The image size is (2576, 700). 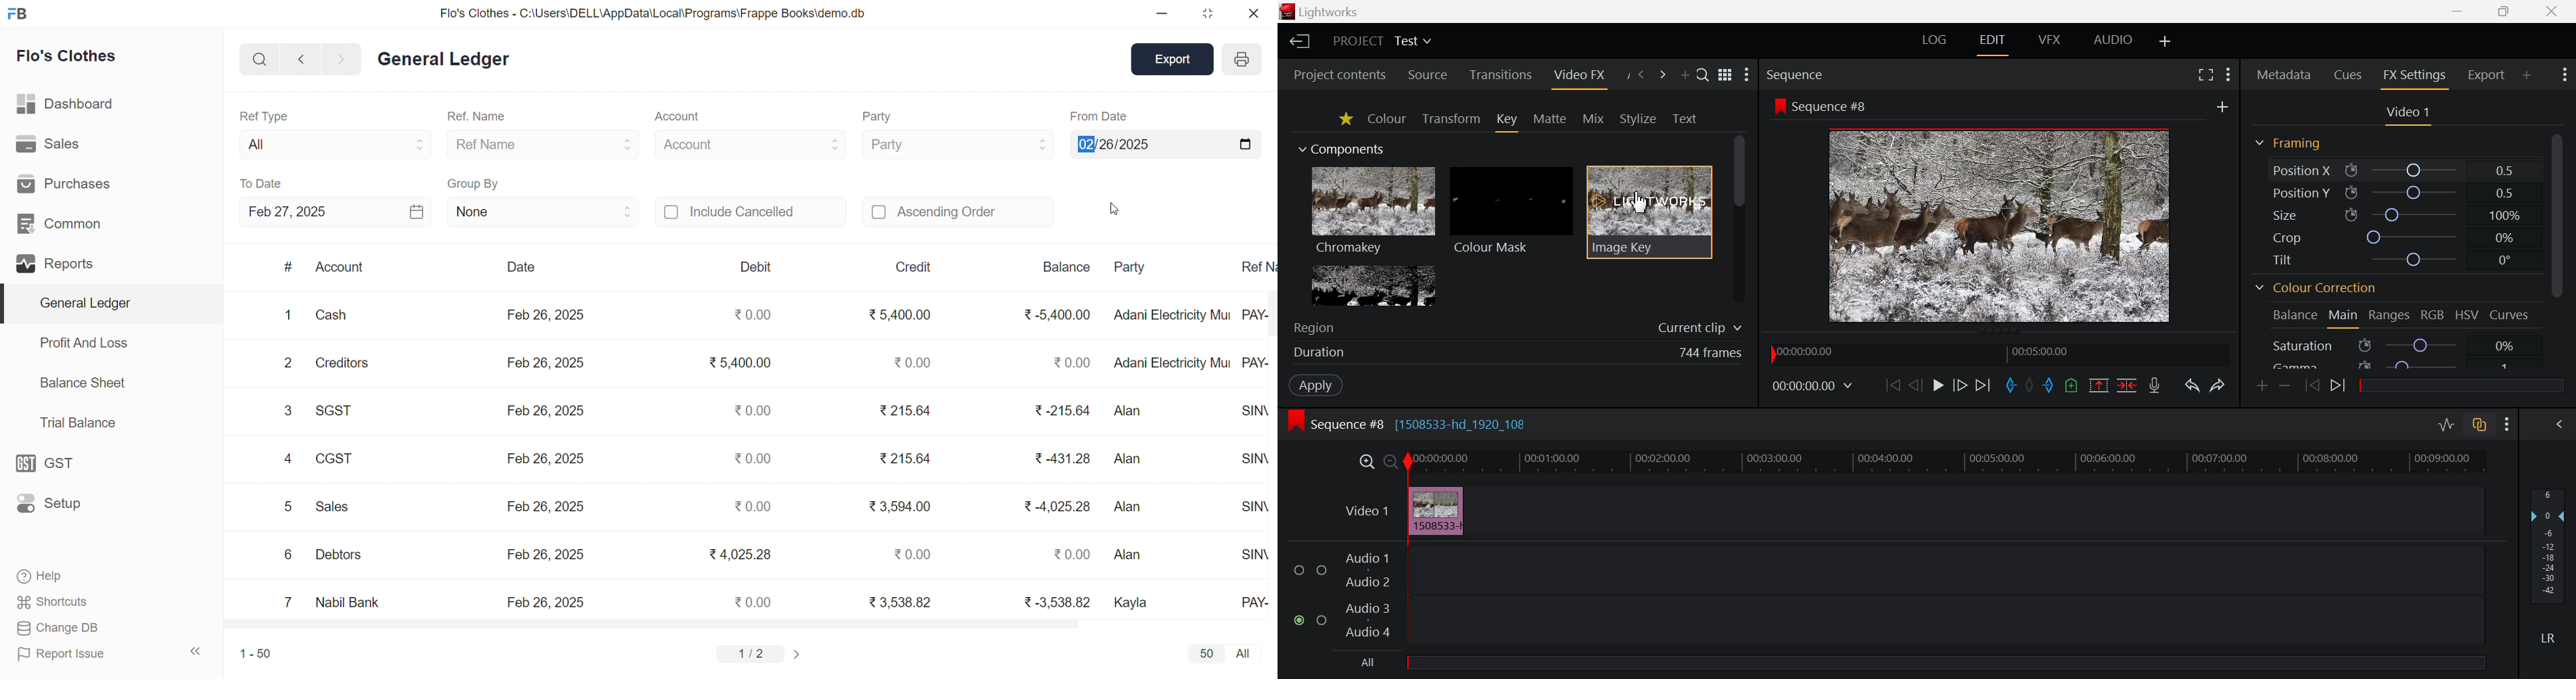 What do you see at coordinates (736, 624) in the screenshot?
I see `HORIZONTAL SCROLL BAR` at bounding box center [736, 624].